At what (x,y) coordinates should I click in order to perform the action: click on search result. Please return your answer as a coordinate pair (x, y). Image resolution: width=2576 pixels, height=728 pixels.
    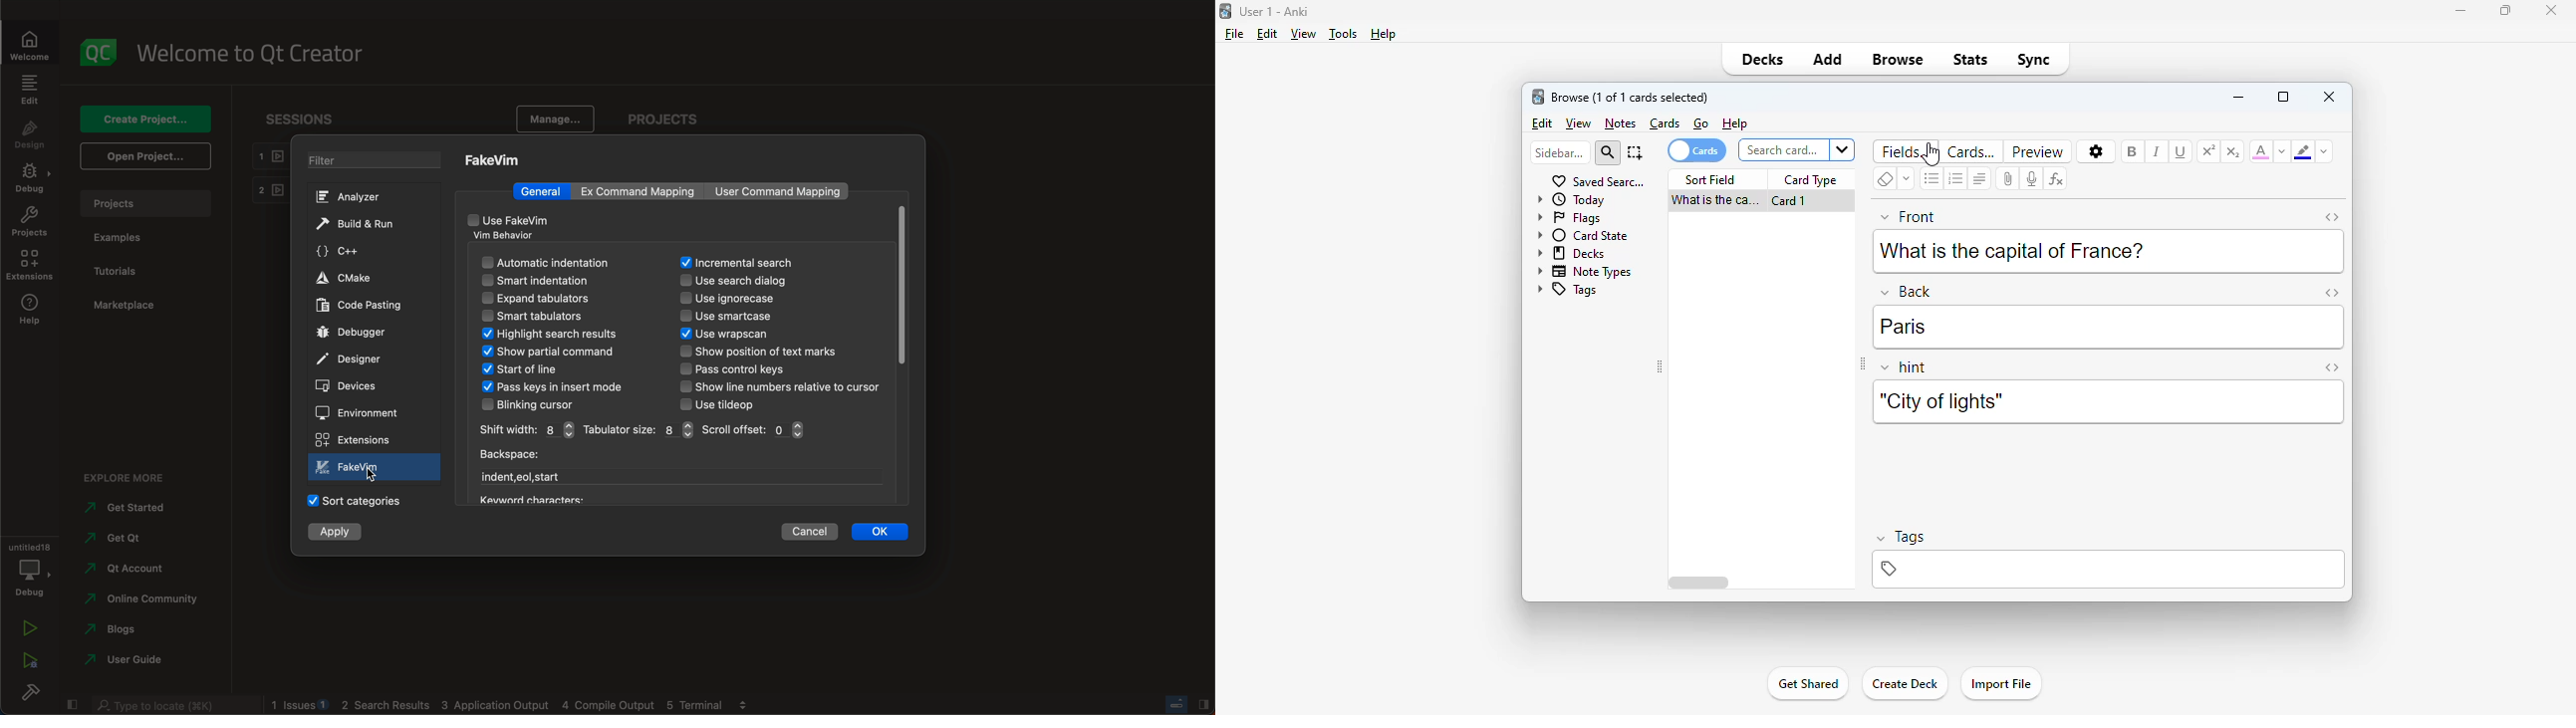
    Looking at the image, I should click on (567, 335).